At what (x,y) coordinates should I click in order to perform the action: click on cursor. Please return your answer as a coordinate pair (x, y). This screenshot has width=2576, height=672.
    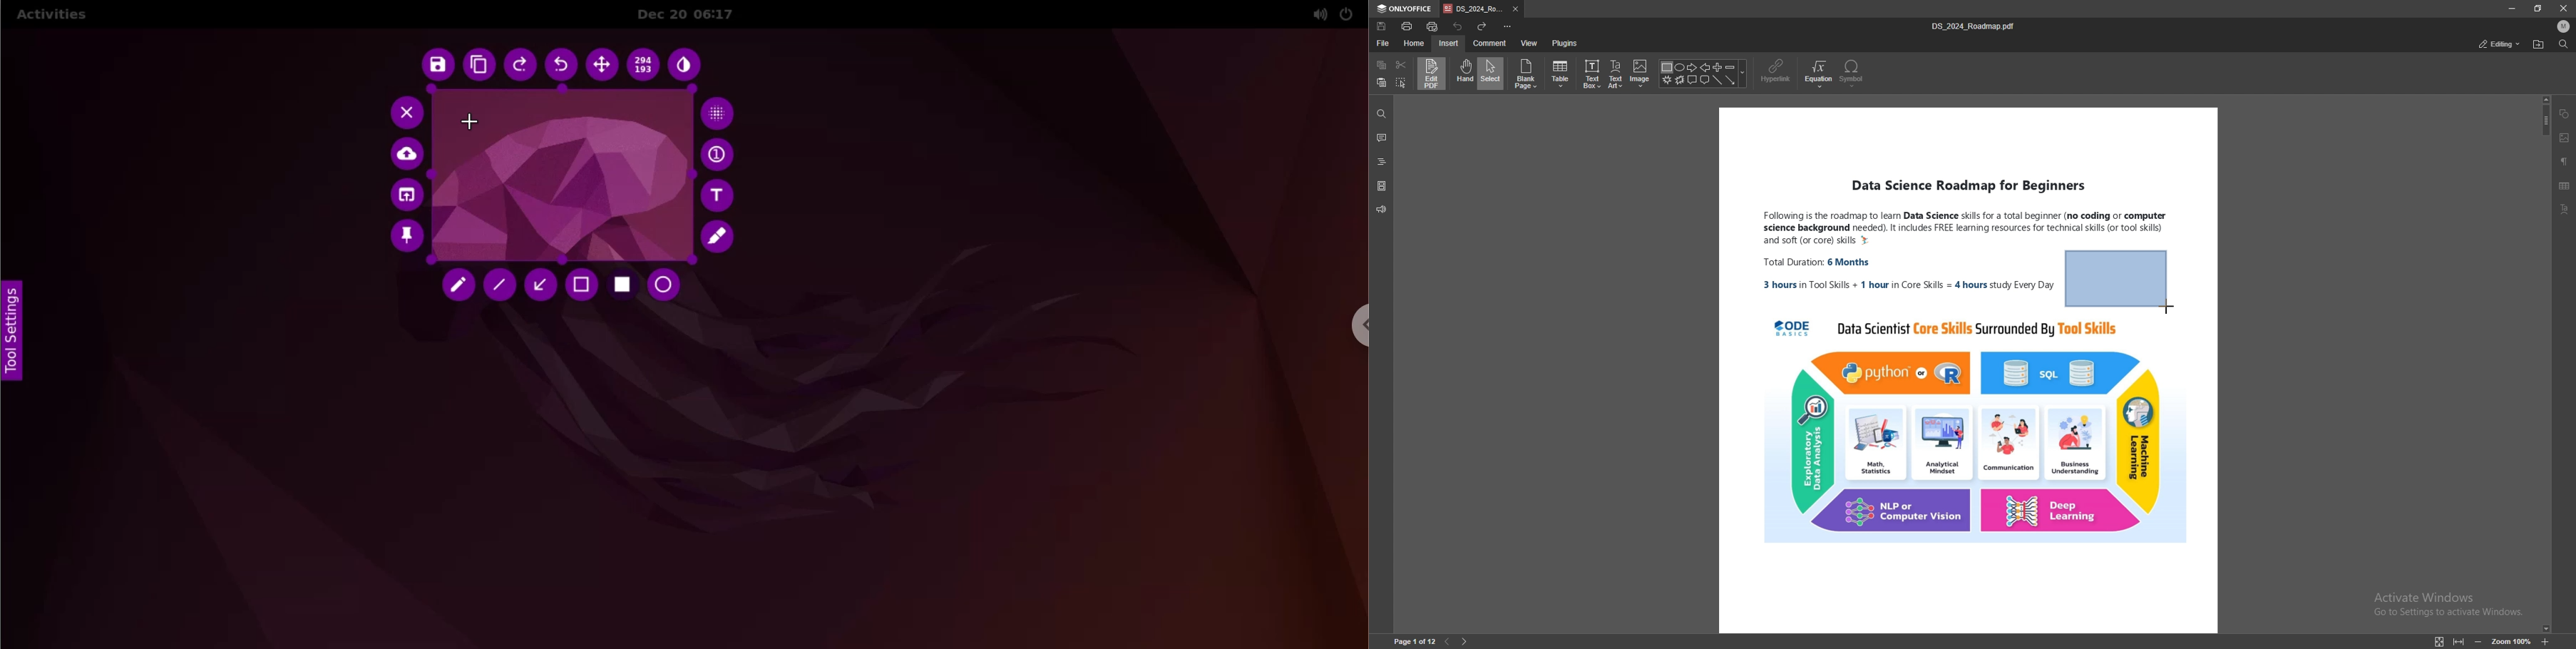
    Looking at the image, I should click on (475, 123).